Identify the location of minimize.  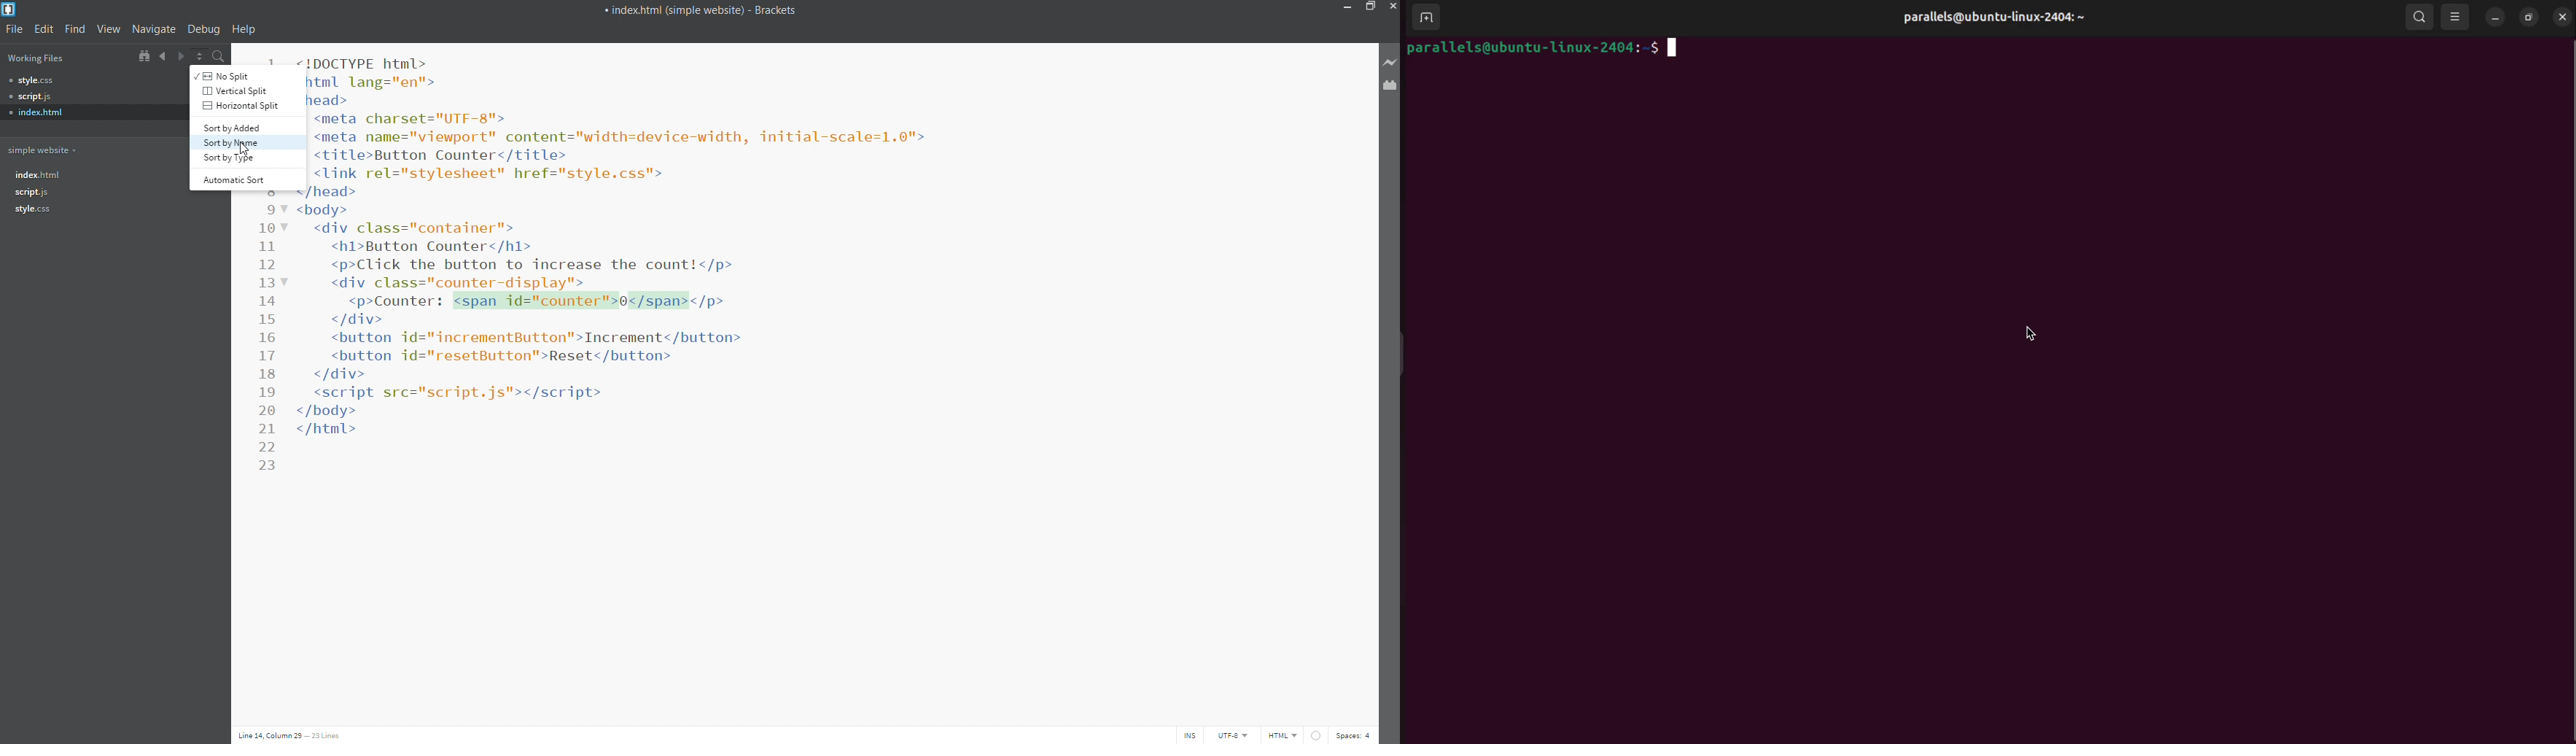
(1342, 8).